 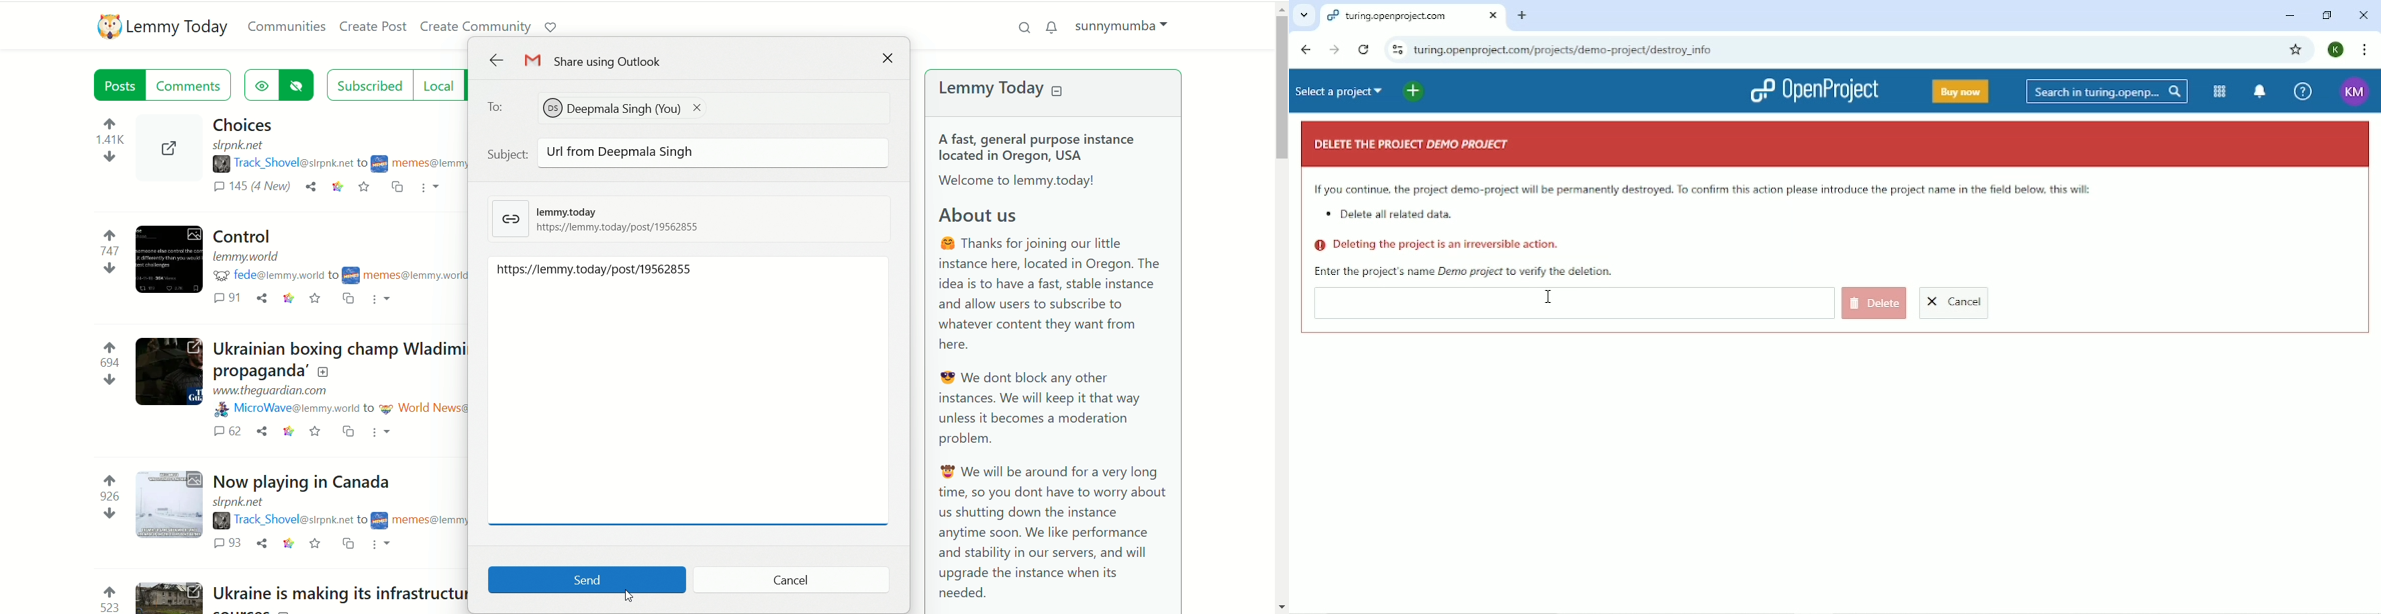 What do you see at coordinates (1413, 91) in the screenshot?
I see `Add new project` at bounding box center [1413, 91].